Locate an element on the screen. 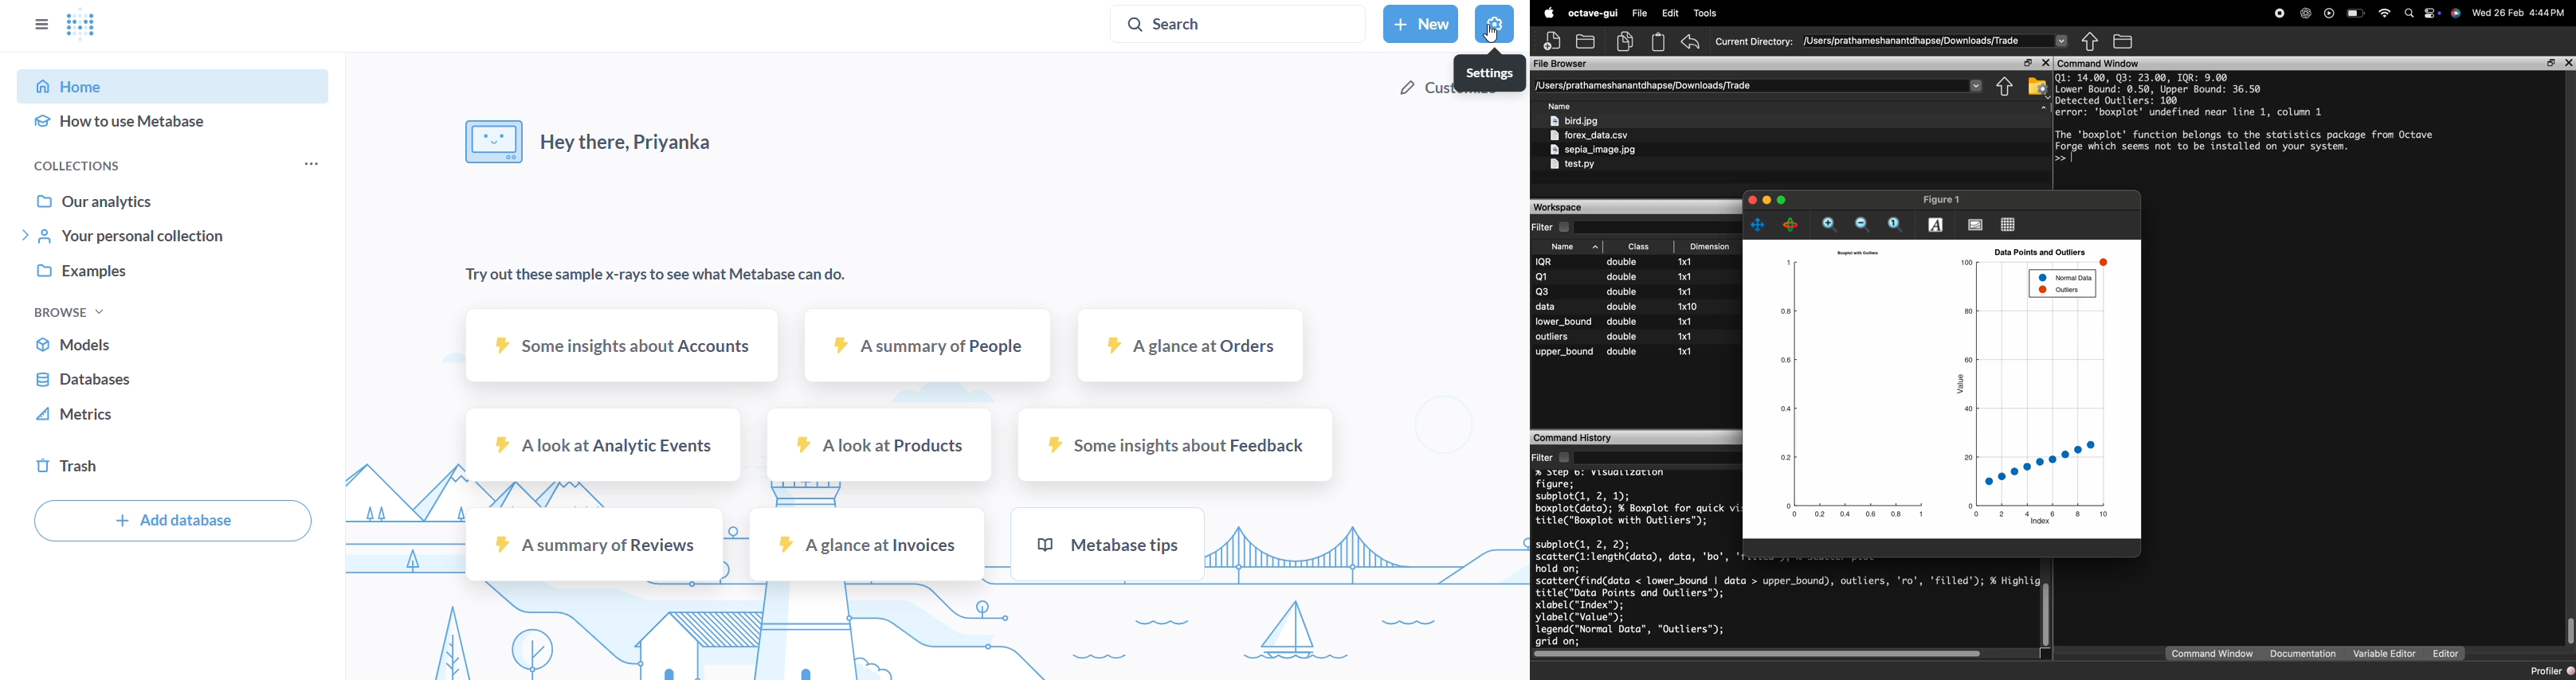 This screenshot has height=700, width=2576. Debug is located at coordinates (1708, 14).